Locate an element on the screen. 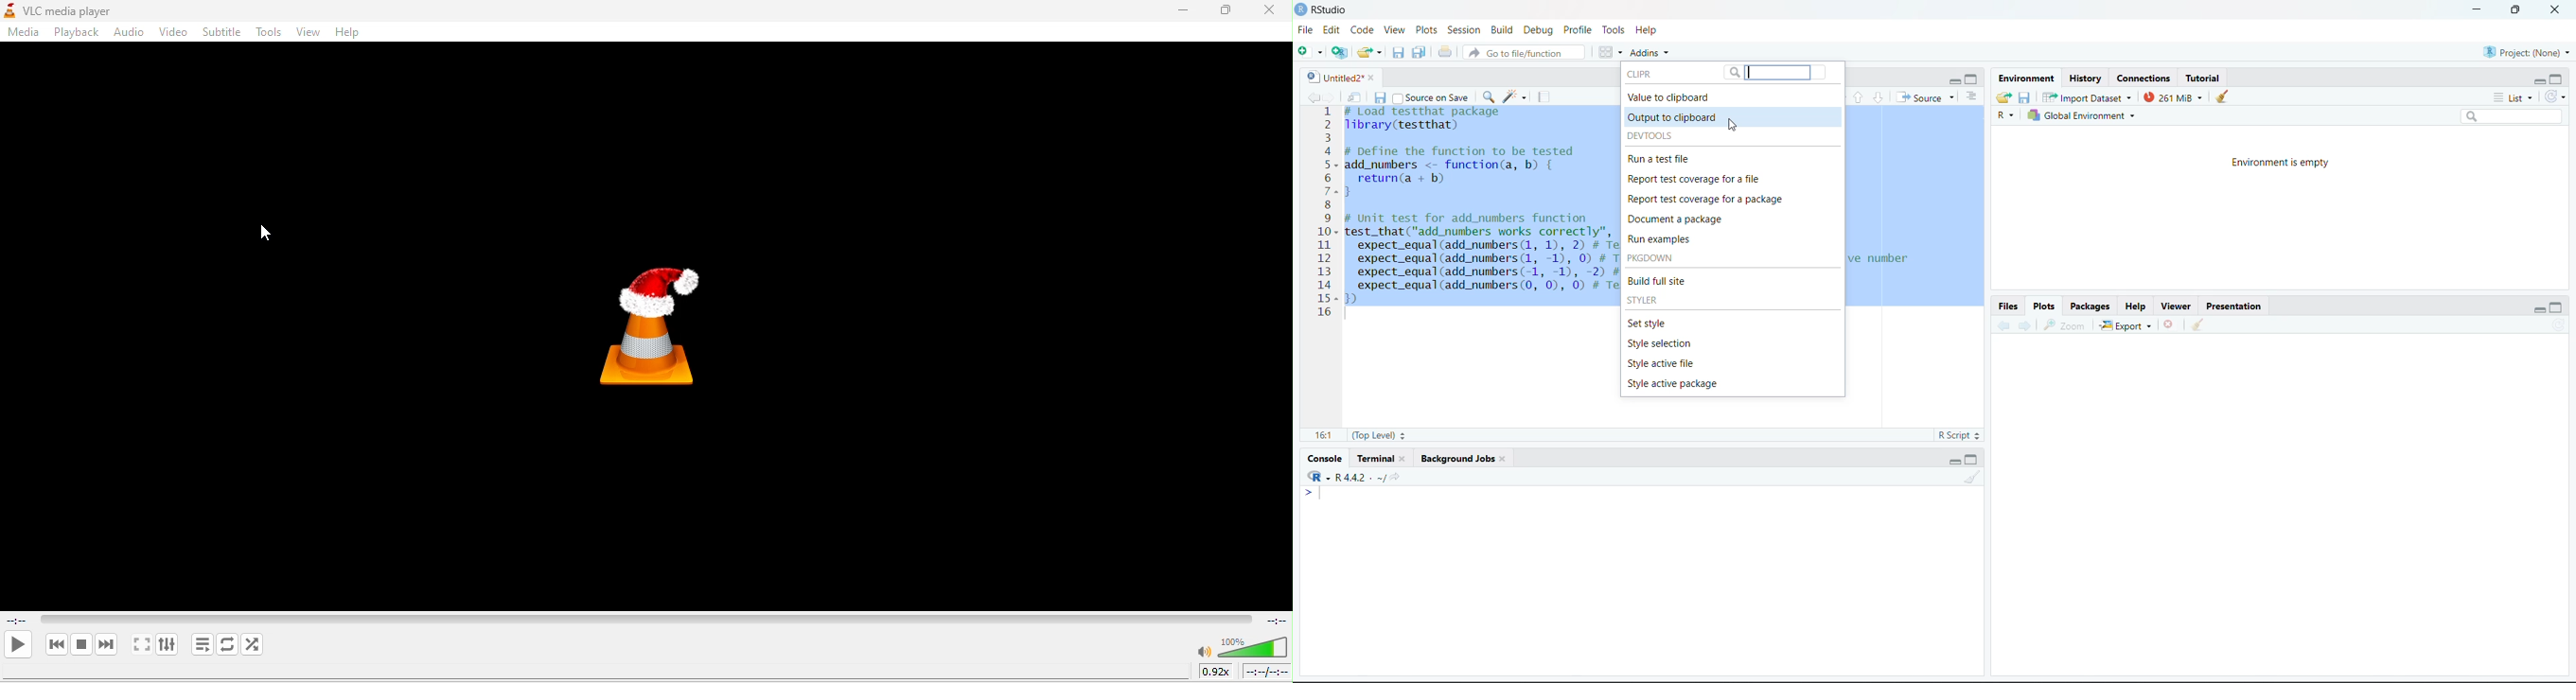 This screenshot has height=700, width=2576. R -R 4.4.2 . ~/ is located at coordinates (1358, 476).